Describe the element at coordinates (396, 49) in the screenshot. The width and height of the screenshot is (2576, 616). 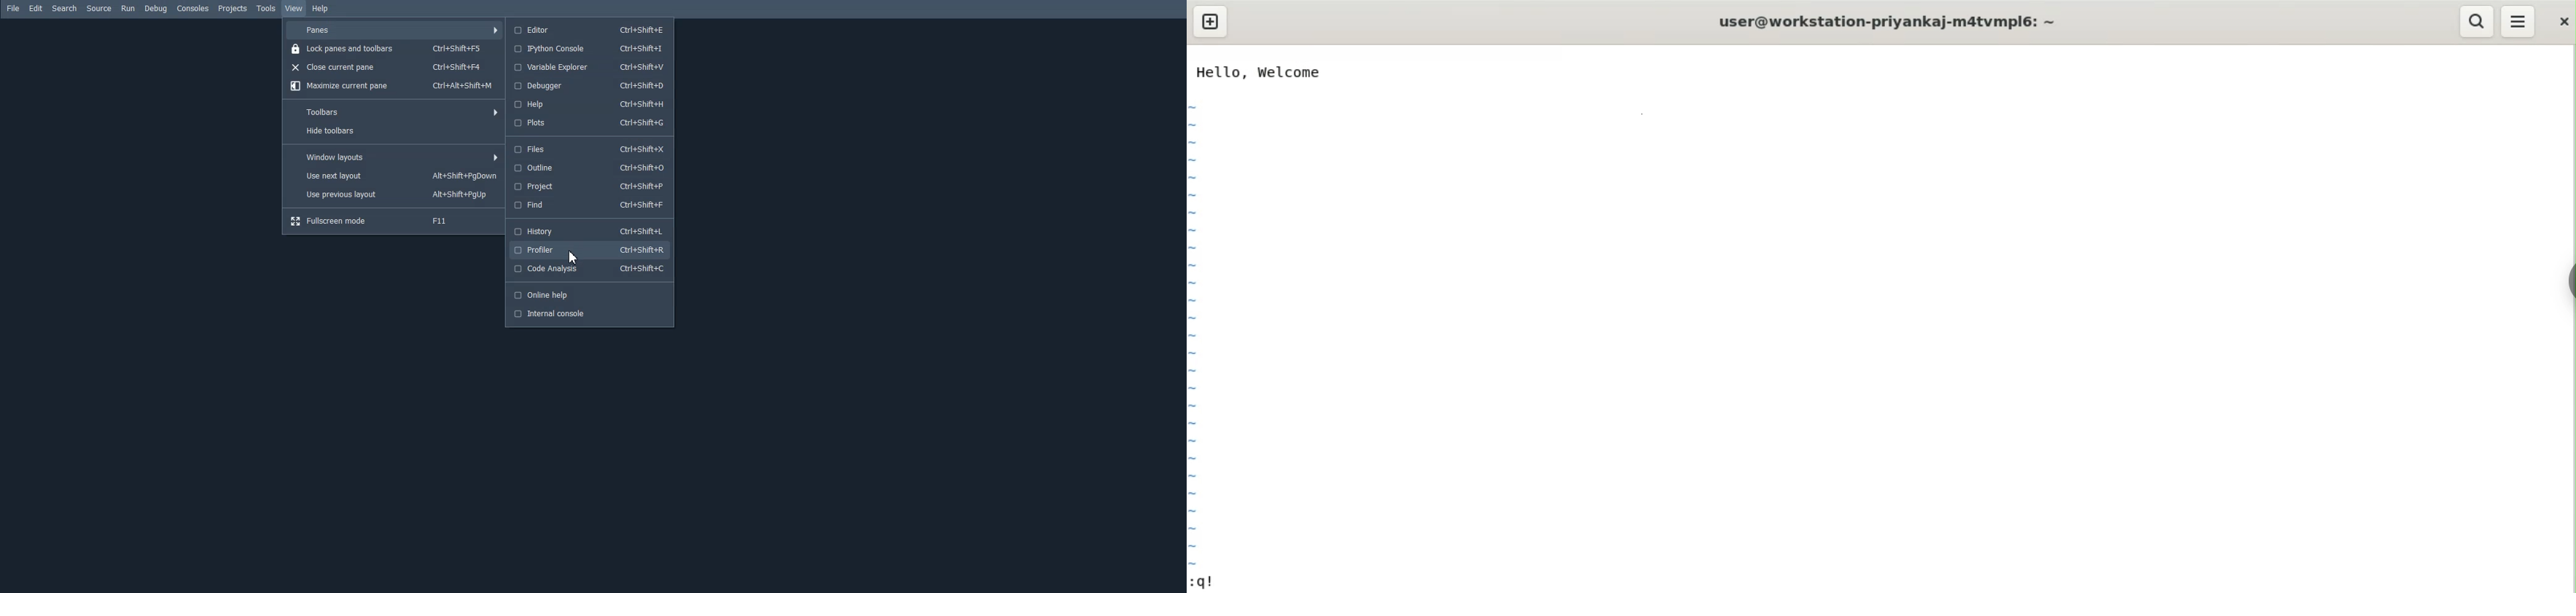
I see `Lock panes and toolbars` at that location.